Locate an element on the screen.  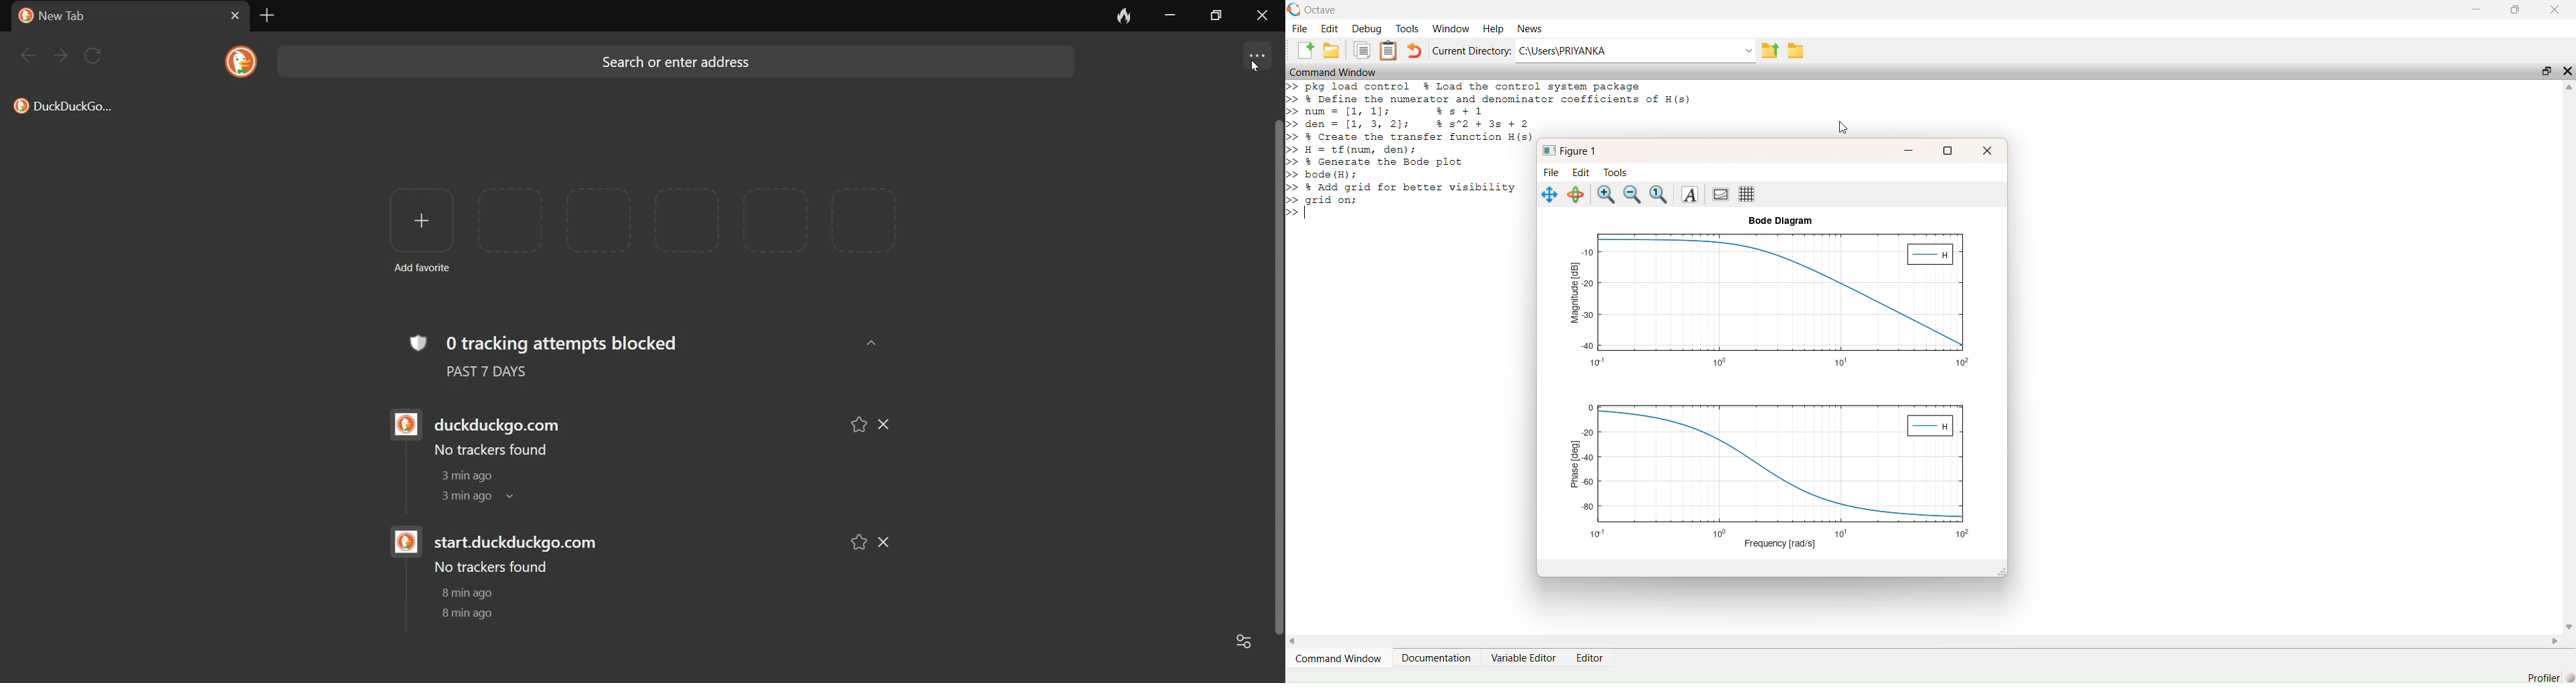
Copy is located at coordinates (1362, 50).